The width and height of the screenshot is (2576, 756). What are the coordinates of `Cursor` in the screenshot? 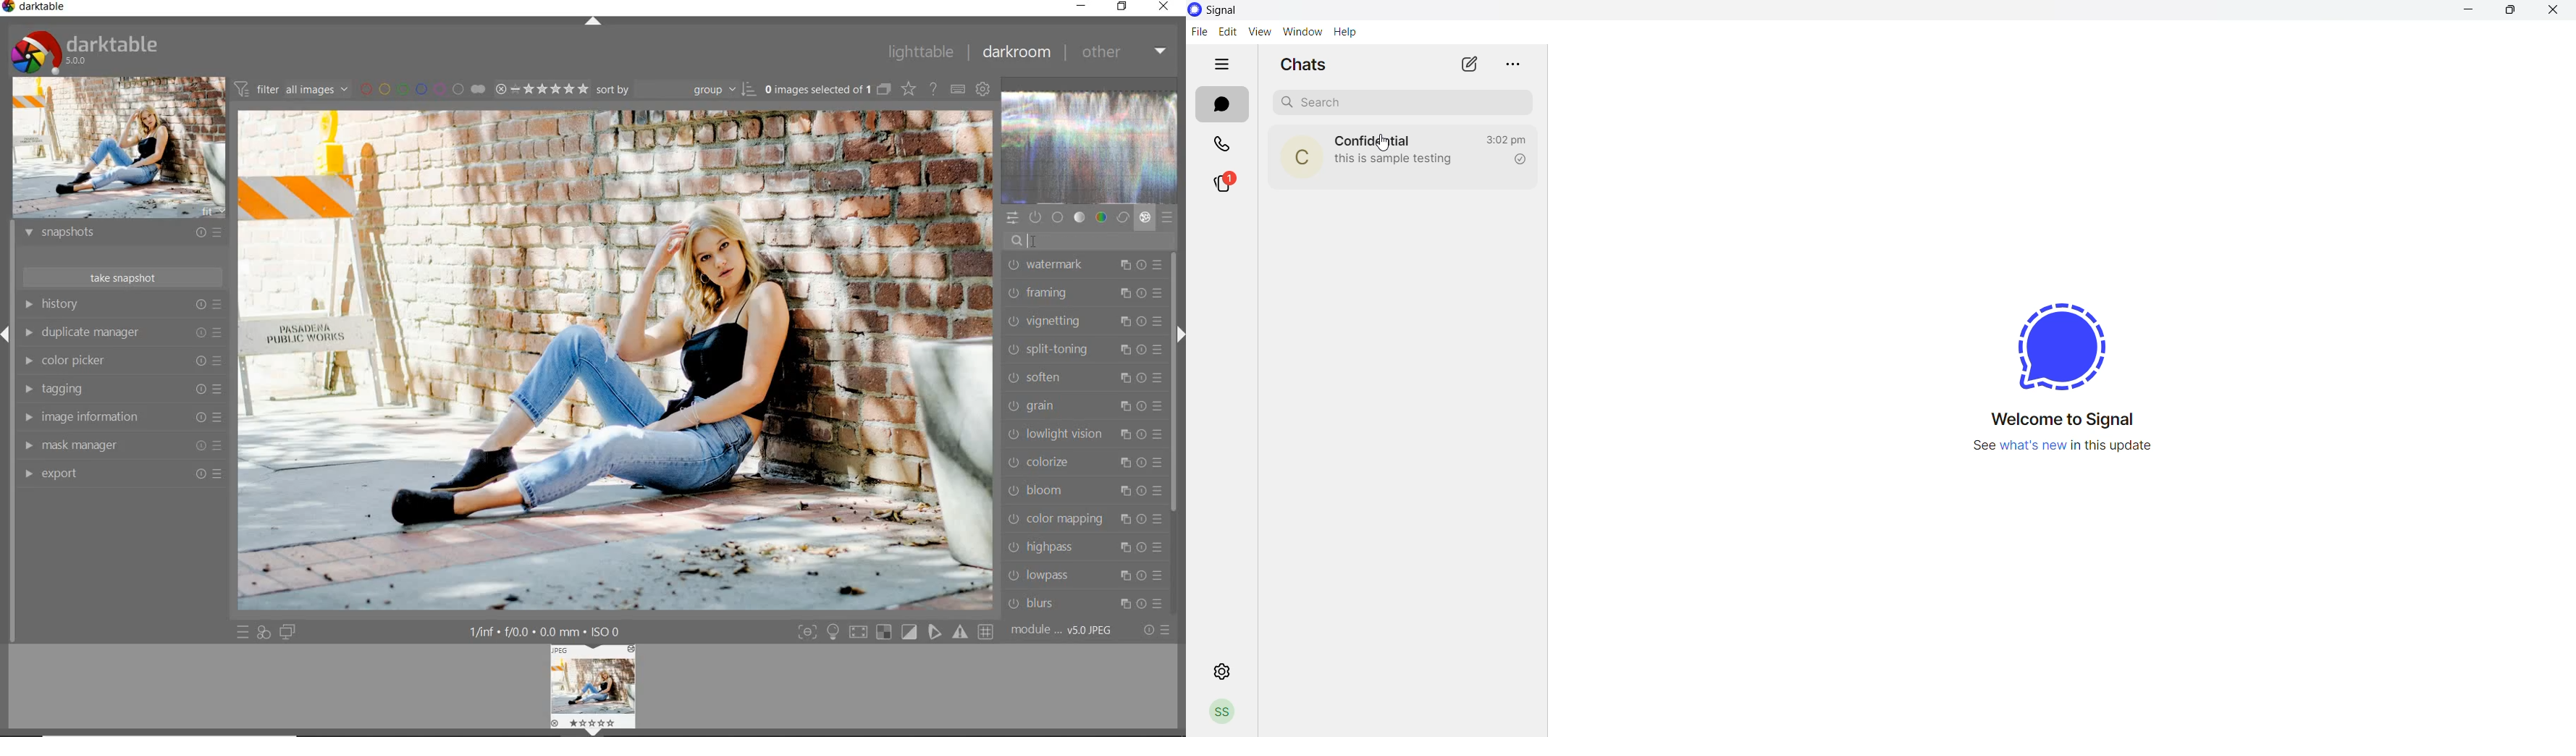 It's located at (1387, 144).